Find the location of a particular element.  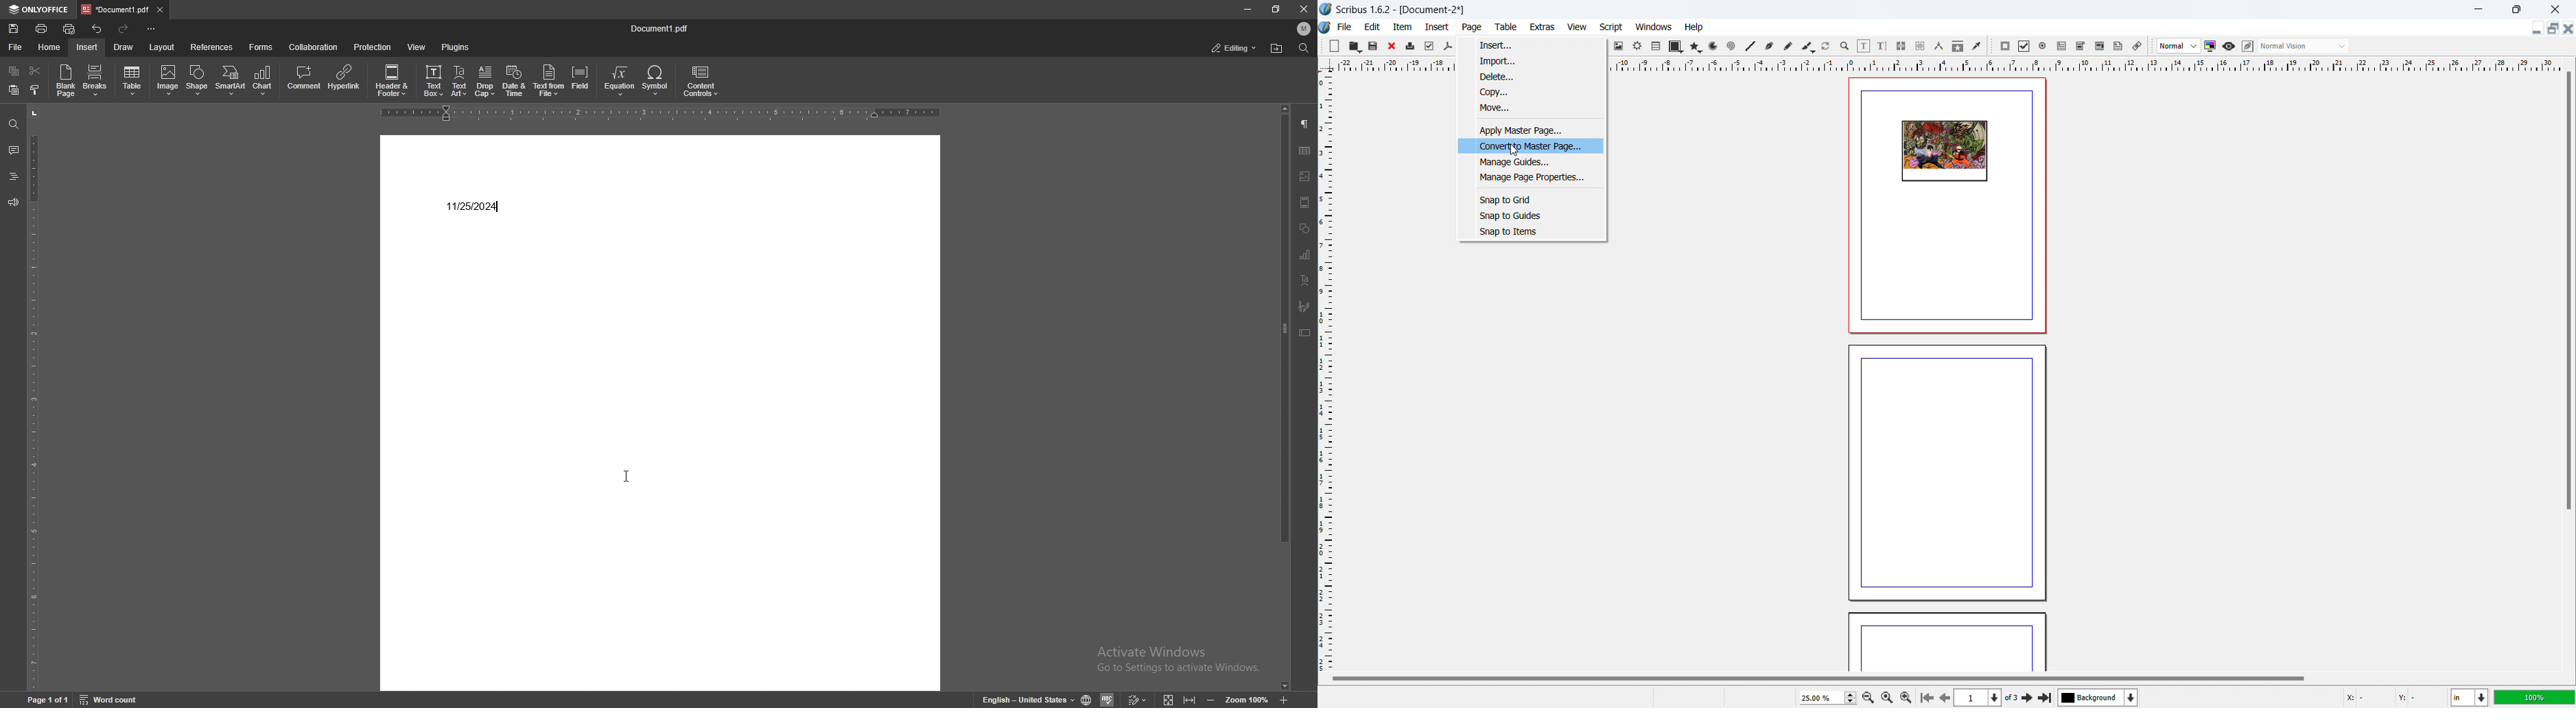

image frame is located at coordinates (1618, 45).